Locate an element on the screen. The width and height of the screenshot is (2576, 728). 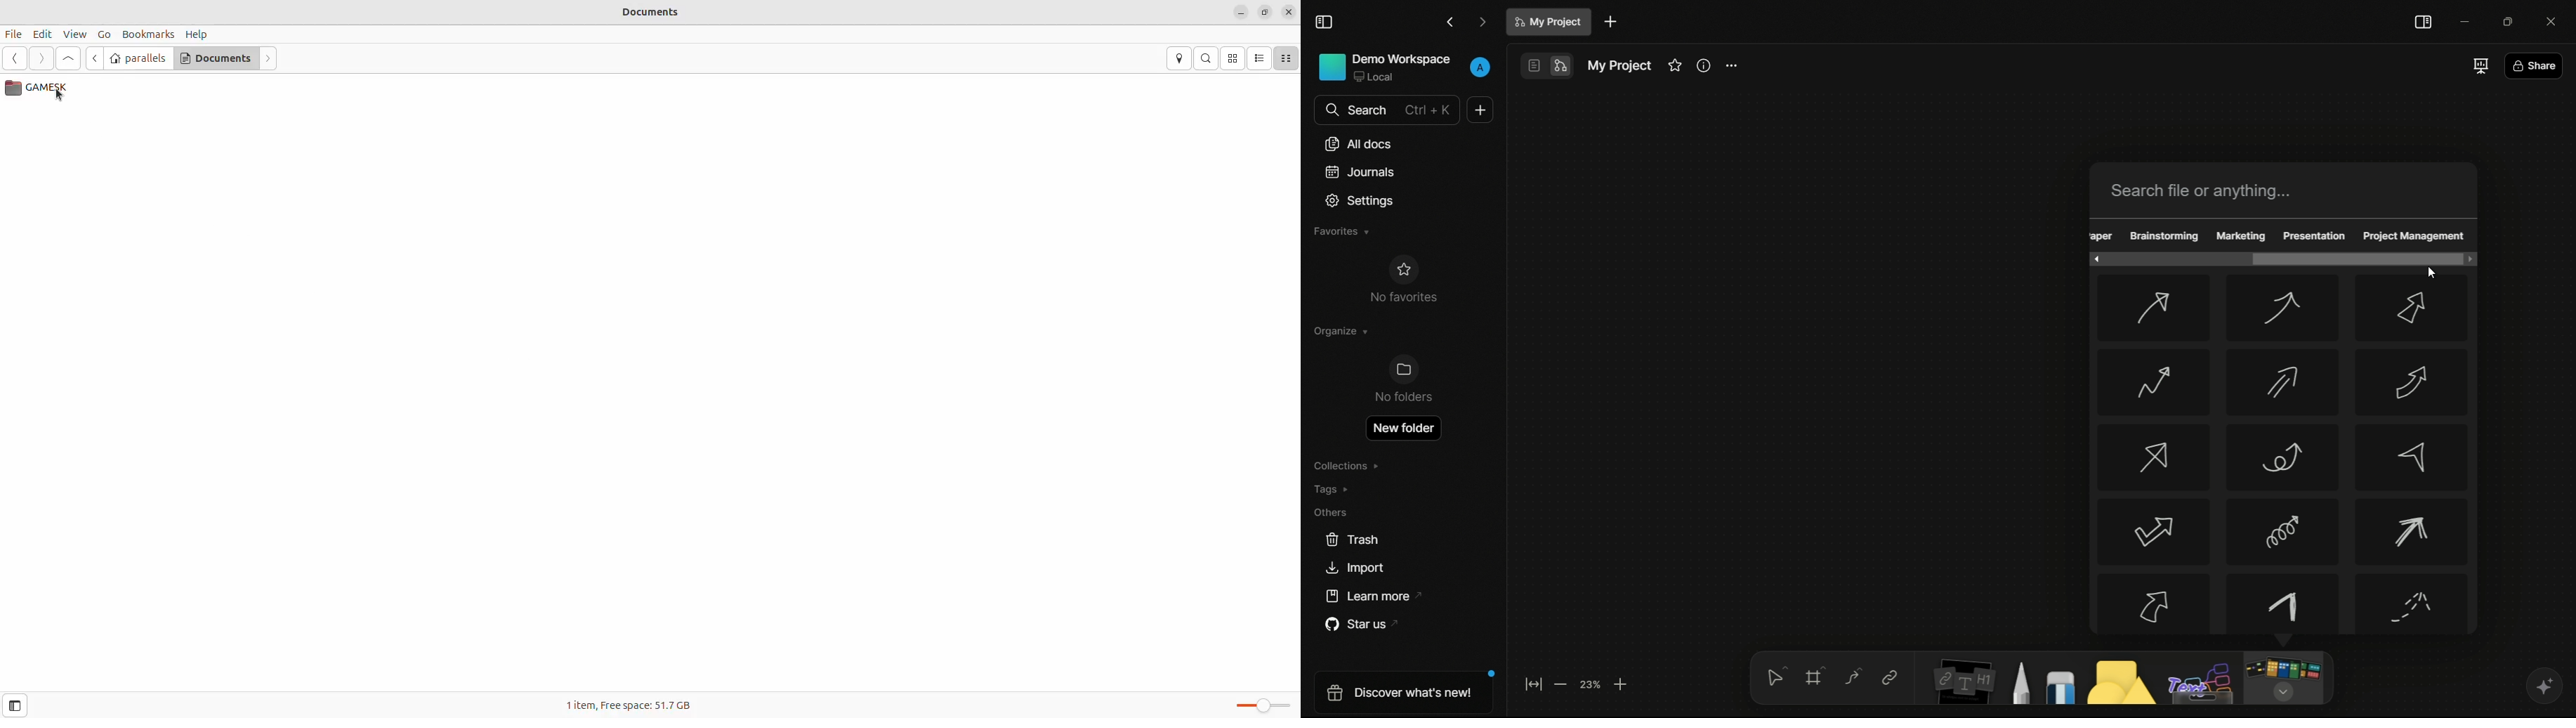
Games is located at coordinates (39, 89).